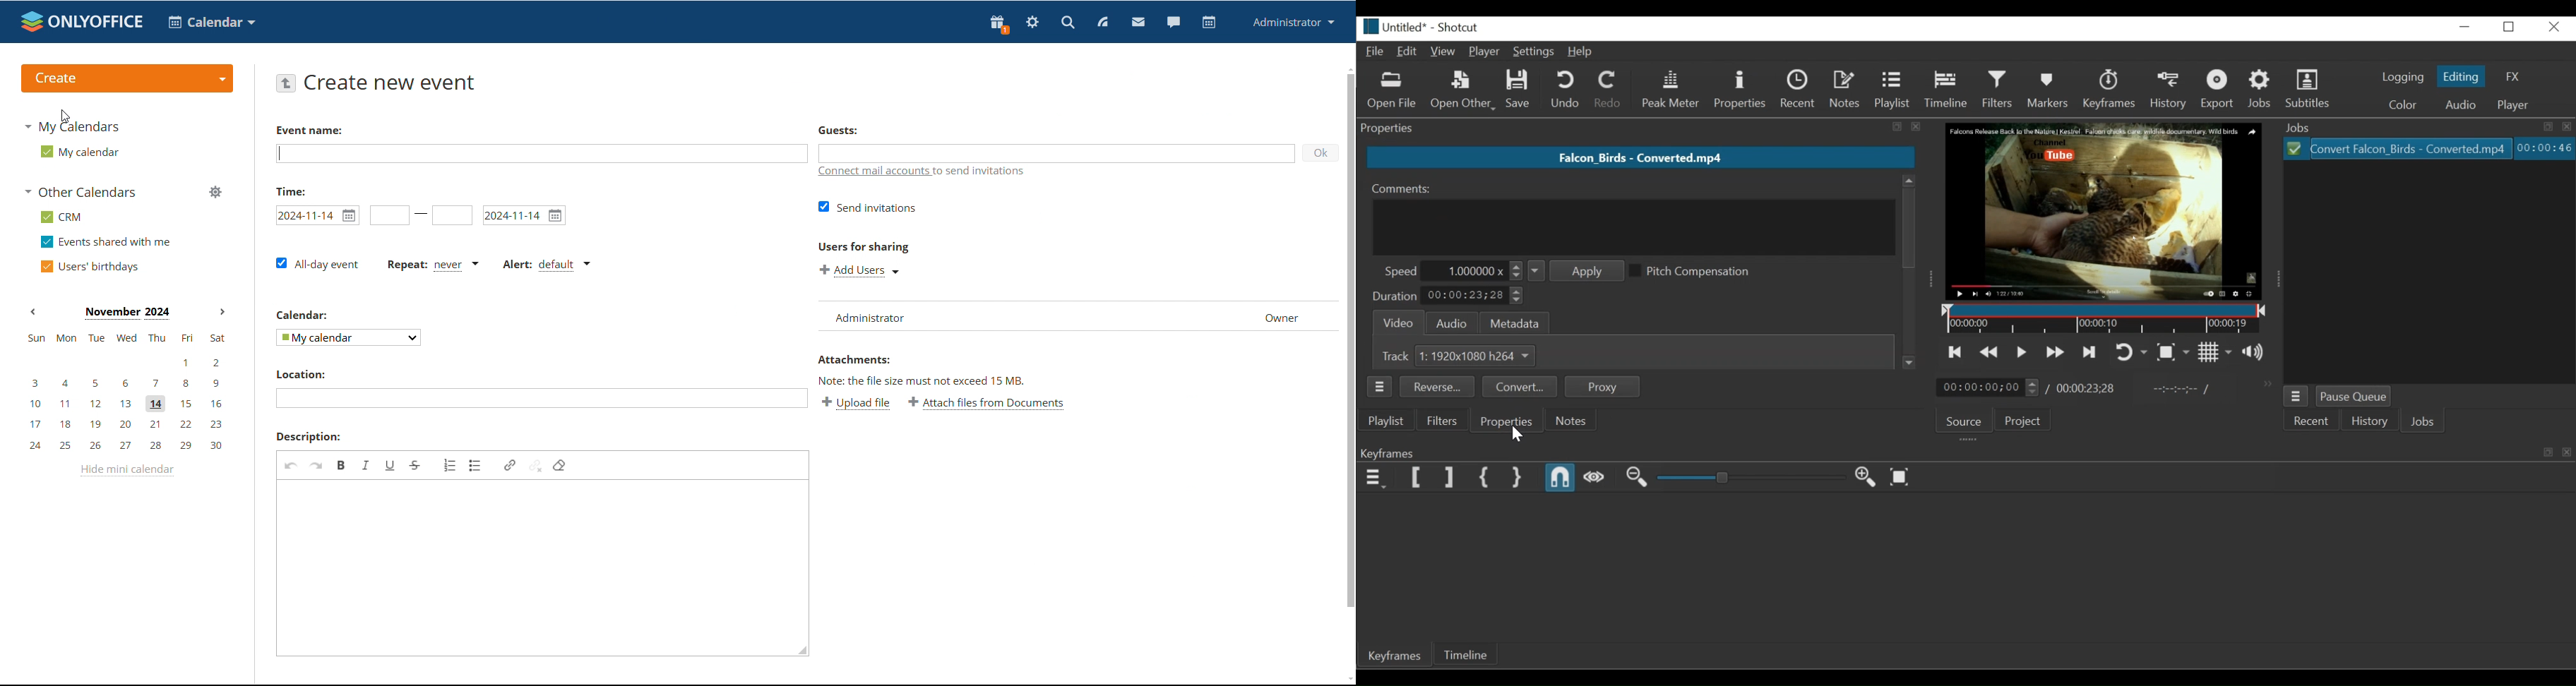 The width and height of the screenshot is (2576, 700). Describe the element at coordinates (2255, 353) in the screenshot. I see `Show the volume control` at that location.